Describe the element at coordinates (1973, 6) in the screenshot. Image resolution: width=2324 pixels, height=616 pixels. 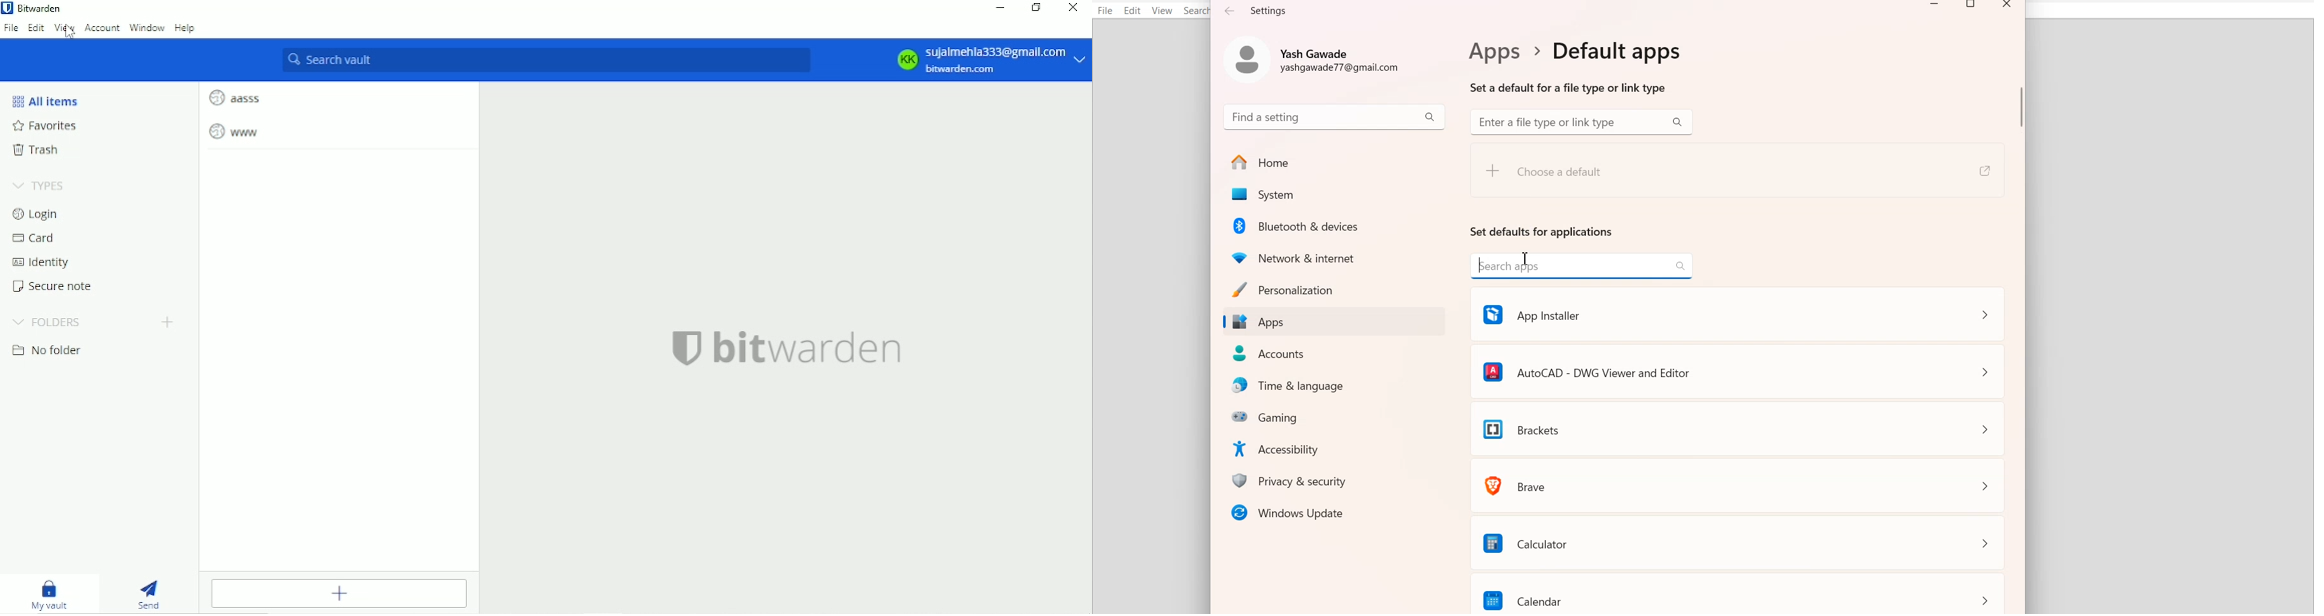
I see `Maximize` at that location.